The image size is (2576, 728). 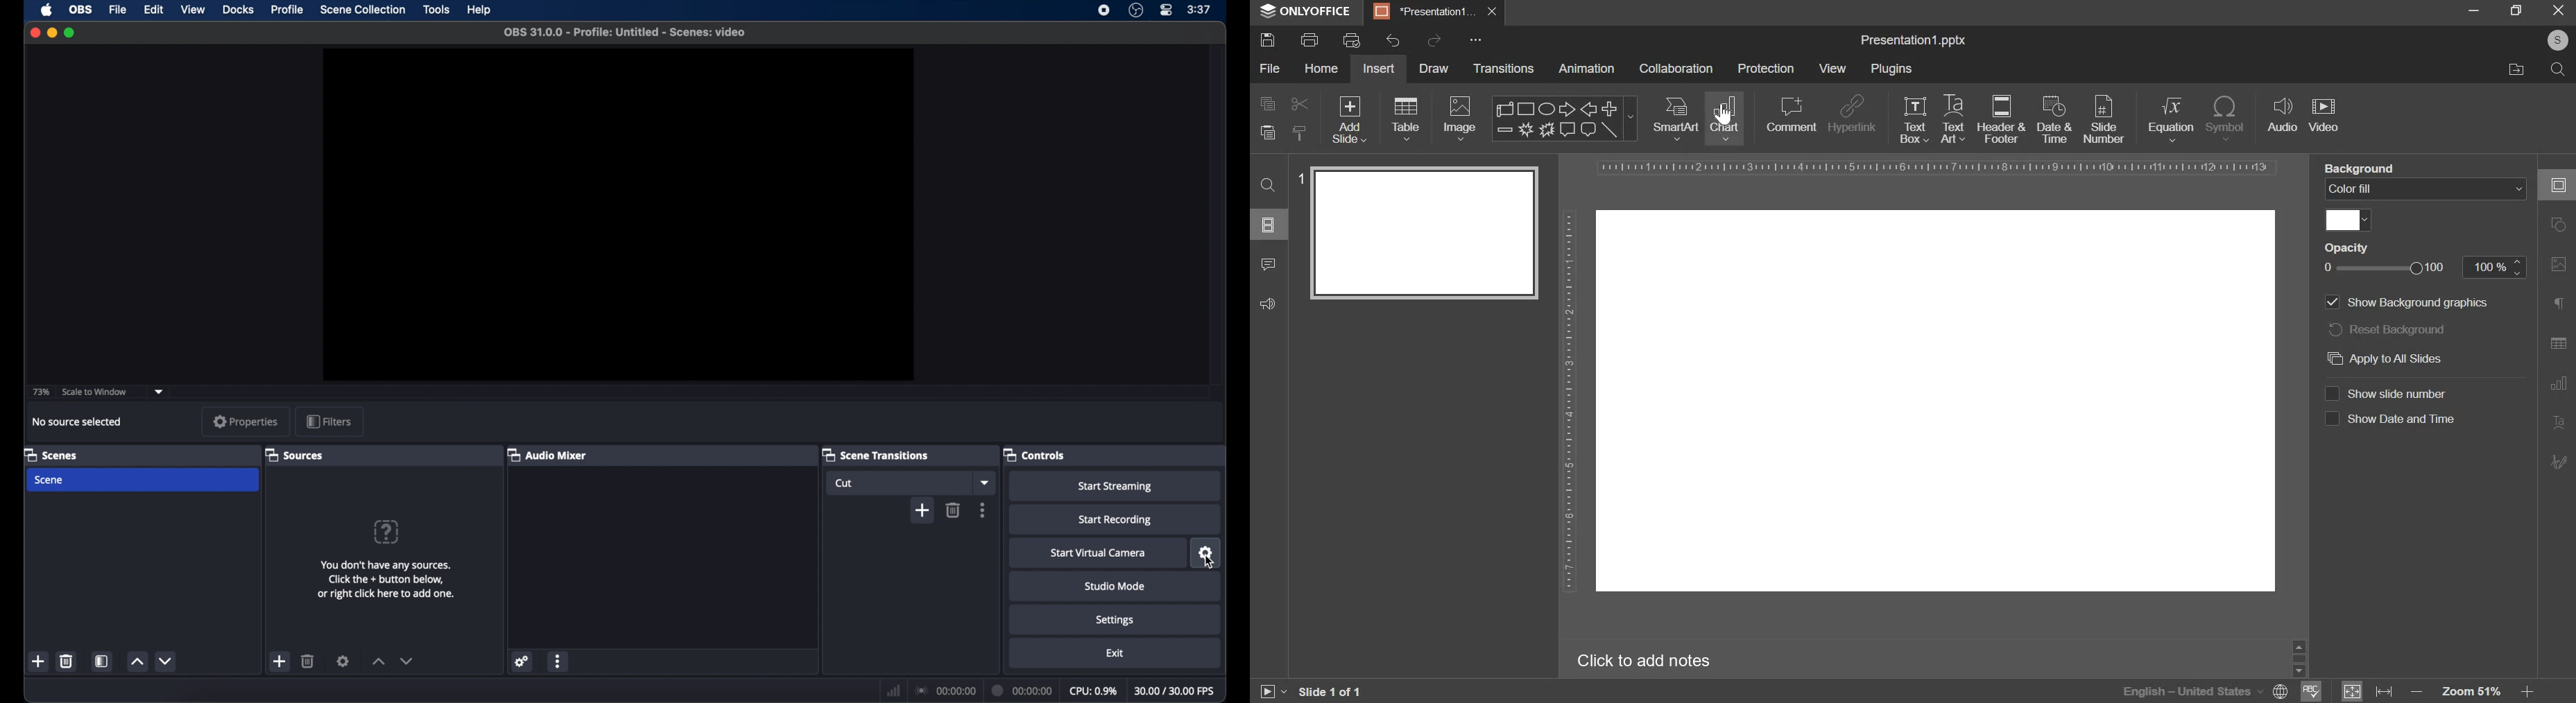 What do you see at coordinates (40, 393) in the screenshot?
I see `73%` at bounding box center [40, 393].